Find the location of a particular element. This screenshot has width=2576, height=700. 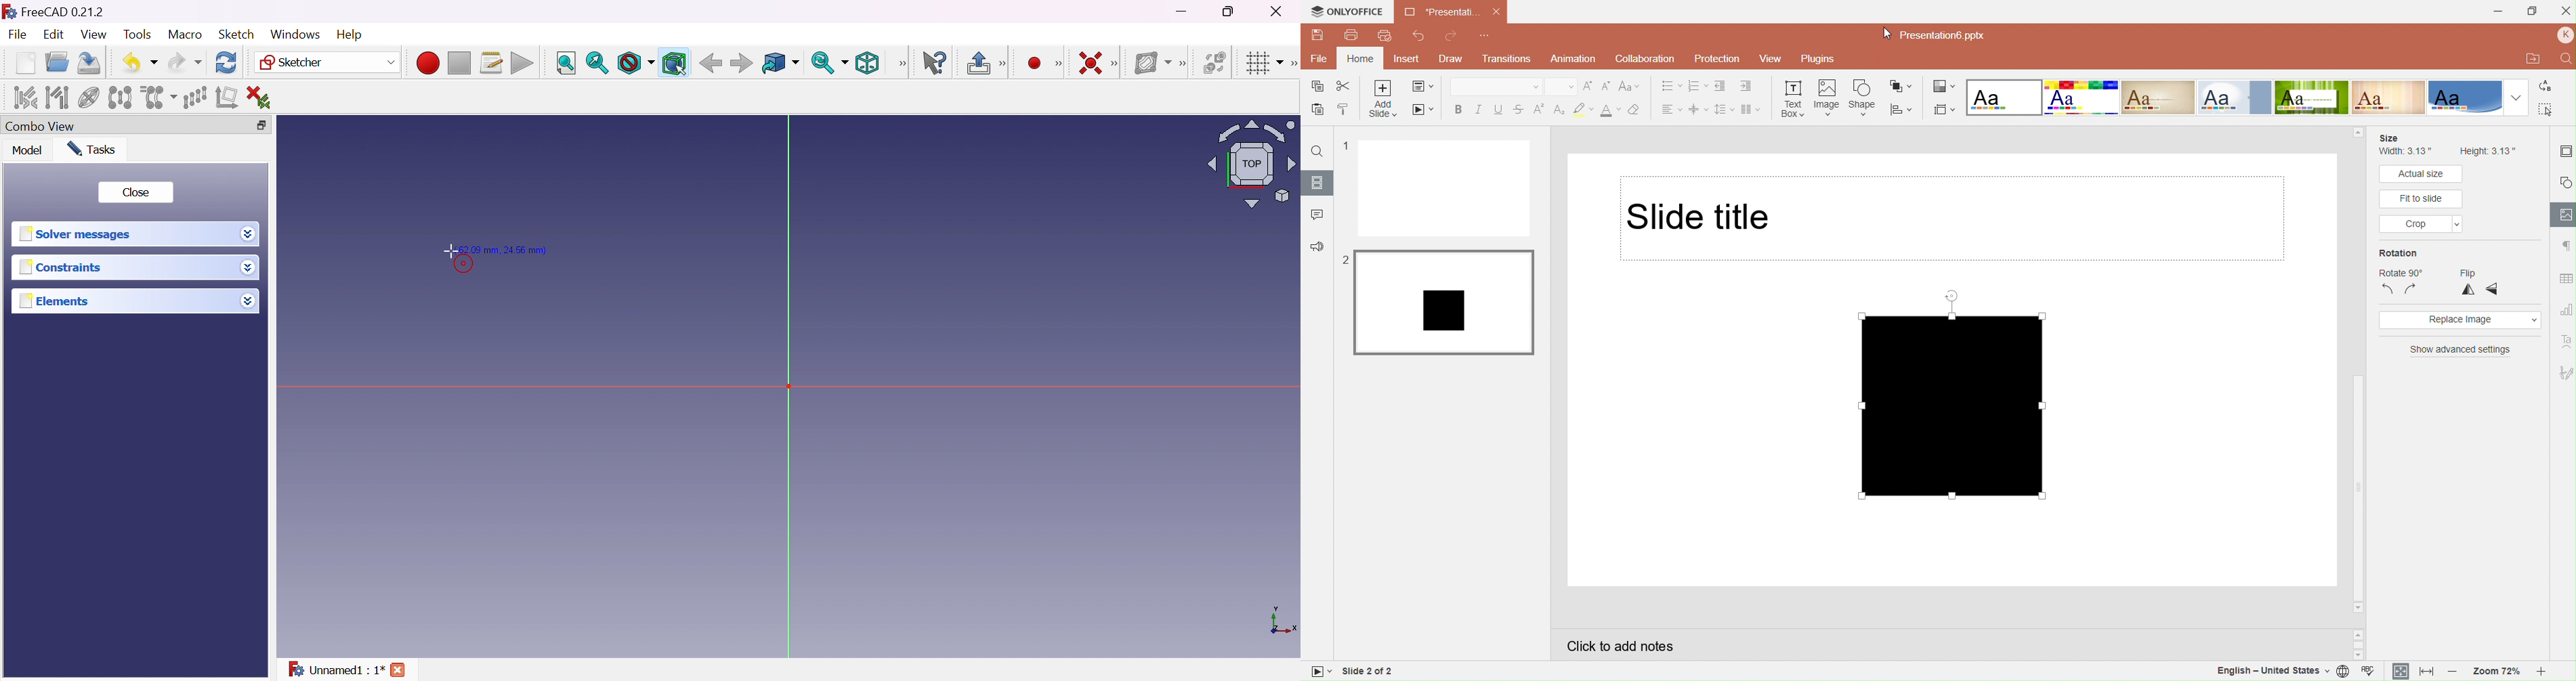

View is located at coordinates (95, 35).